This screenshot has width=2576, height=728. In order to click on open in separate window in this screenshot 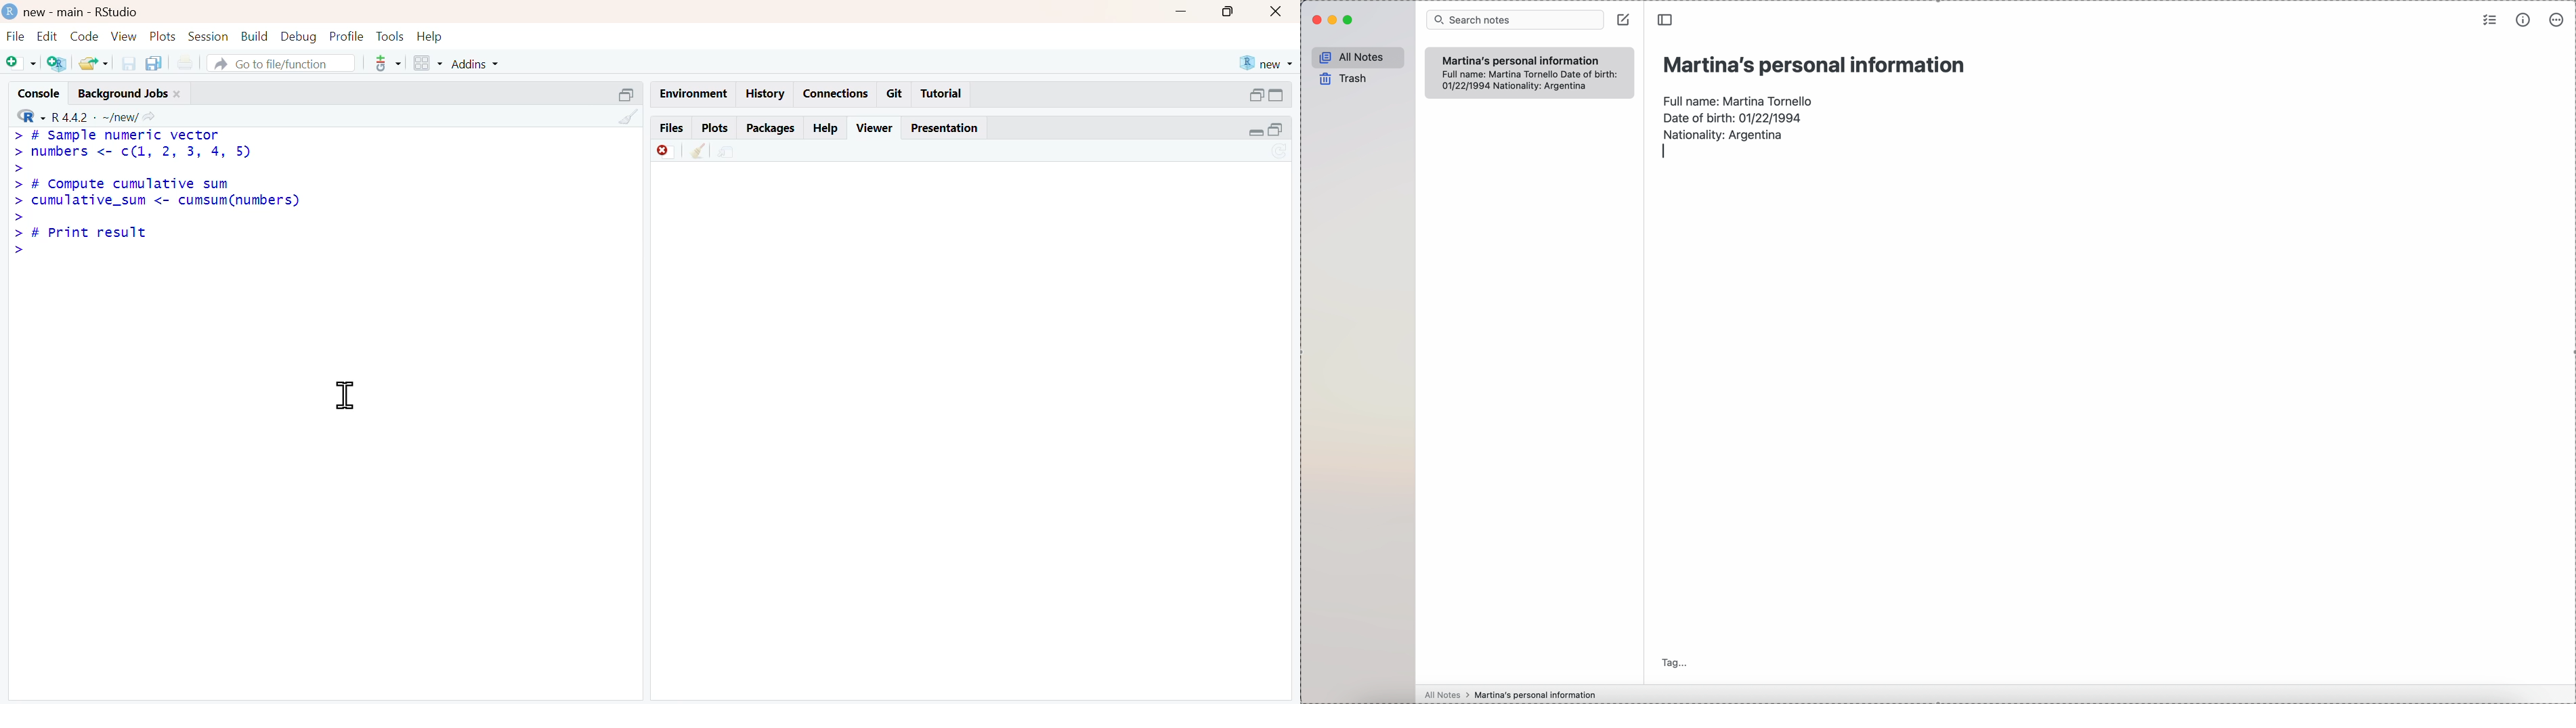, I will do `click(1255, 95)`.